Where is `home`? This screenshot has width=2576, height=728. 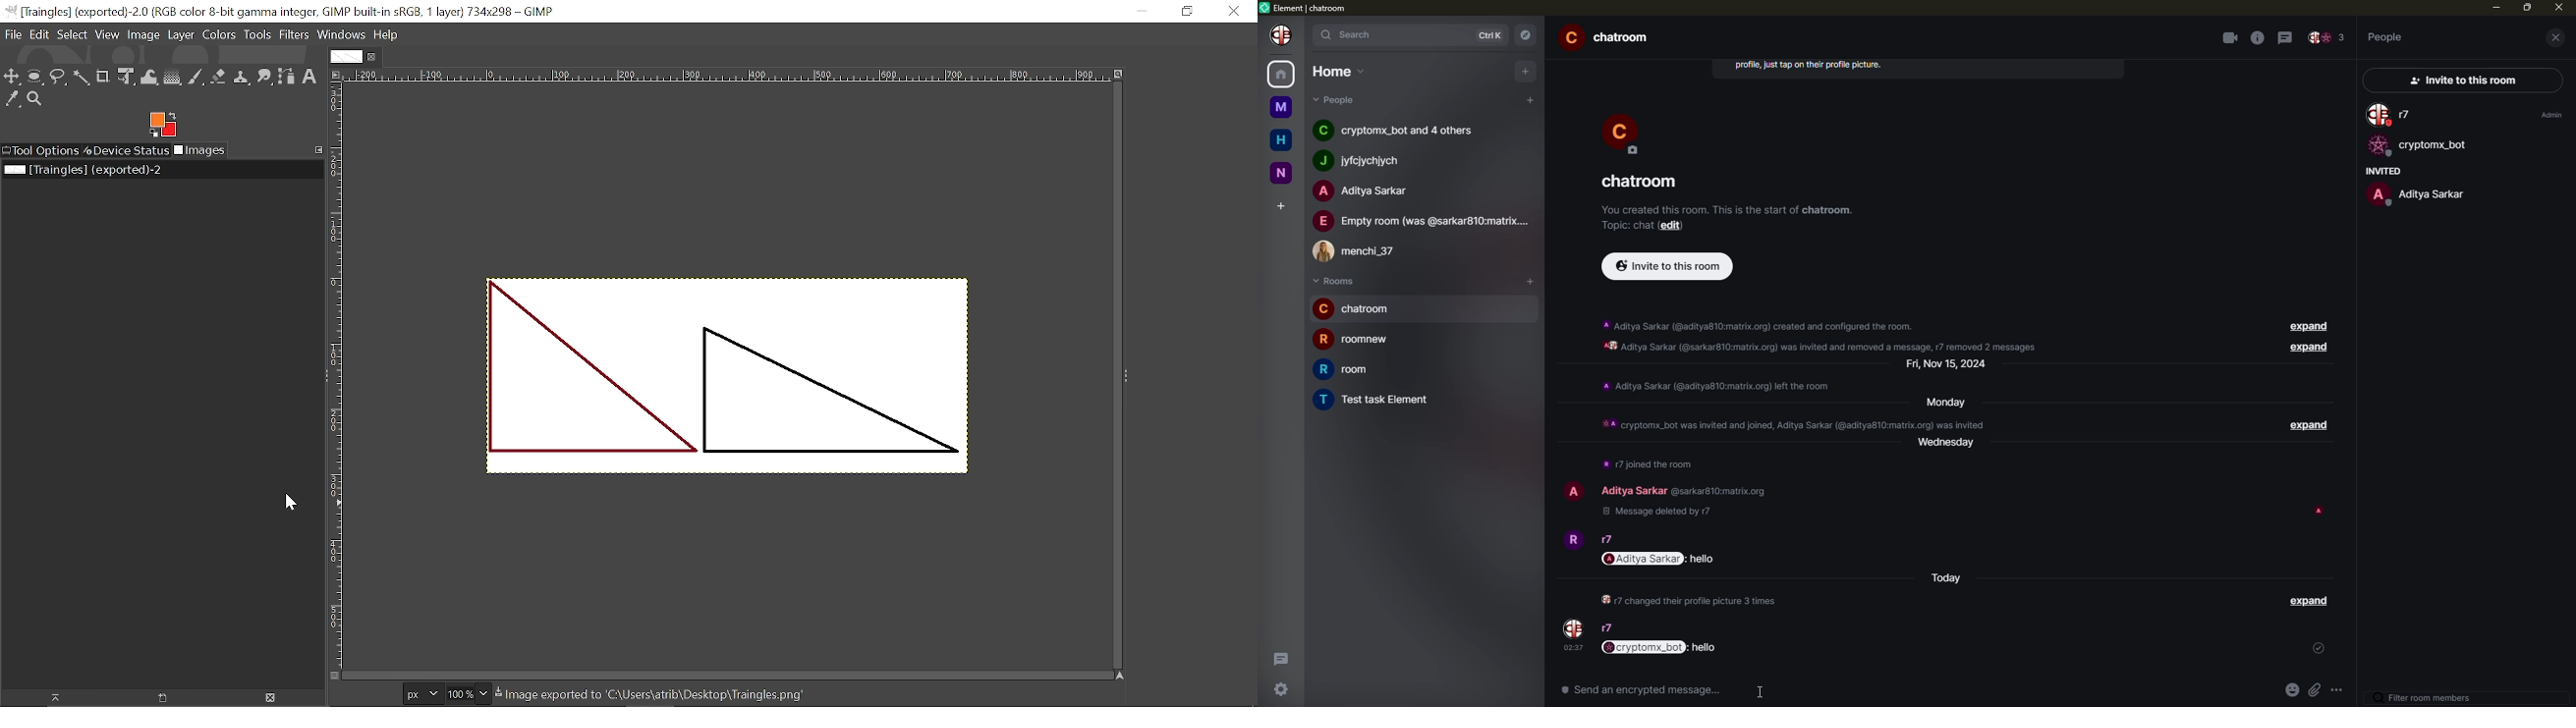
home is located at coordinates (1282, 72).